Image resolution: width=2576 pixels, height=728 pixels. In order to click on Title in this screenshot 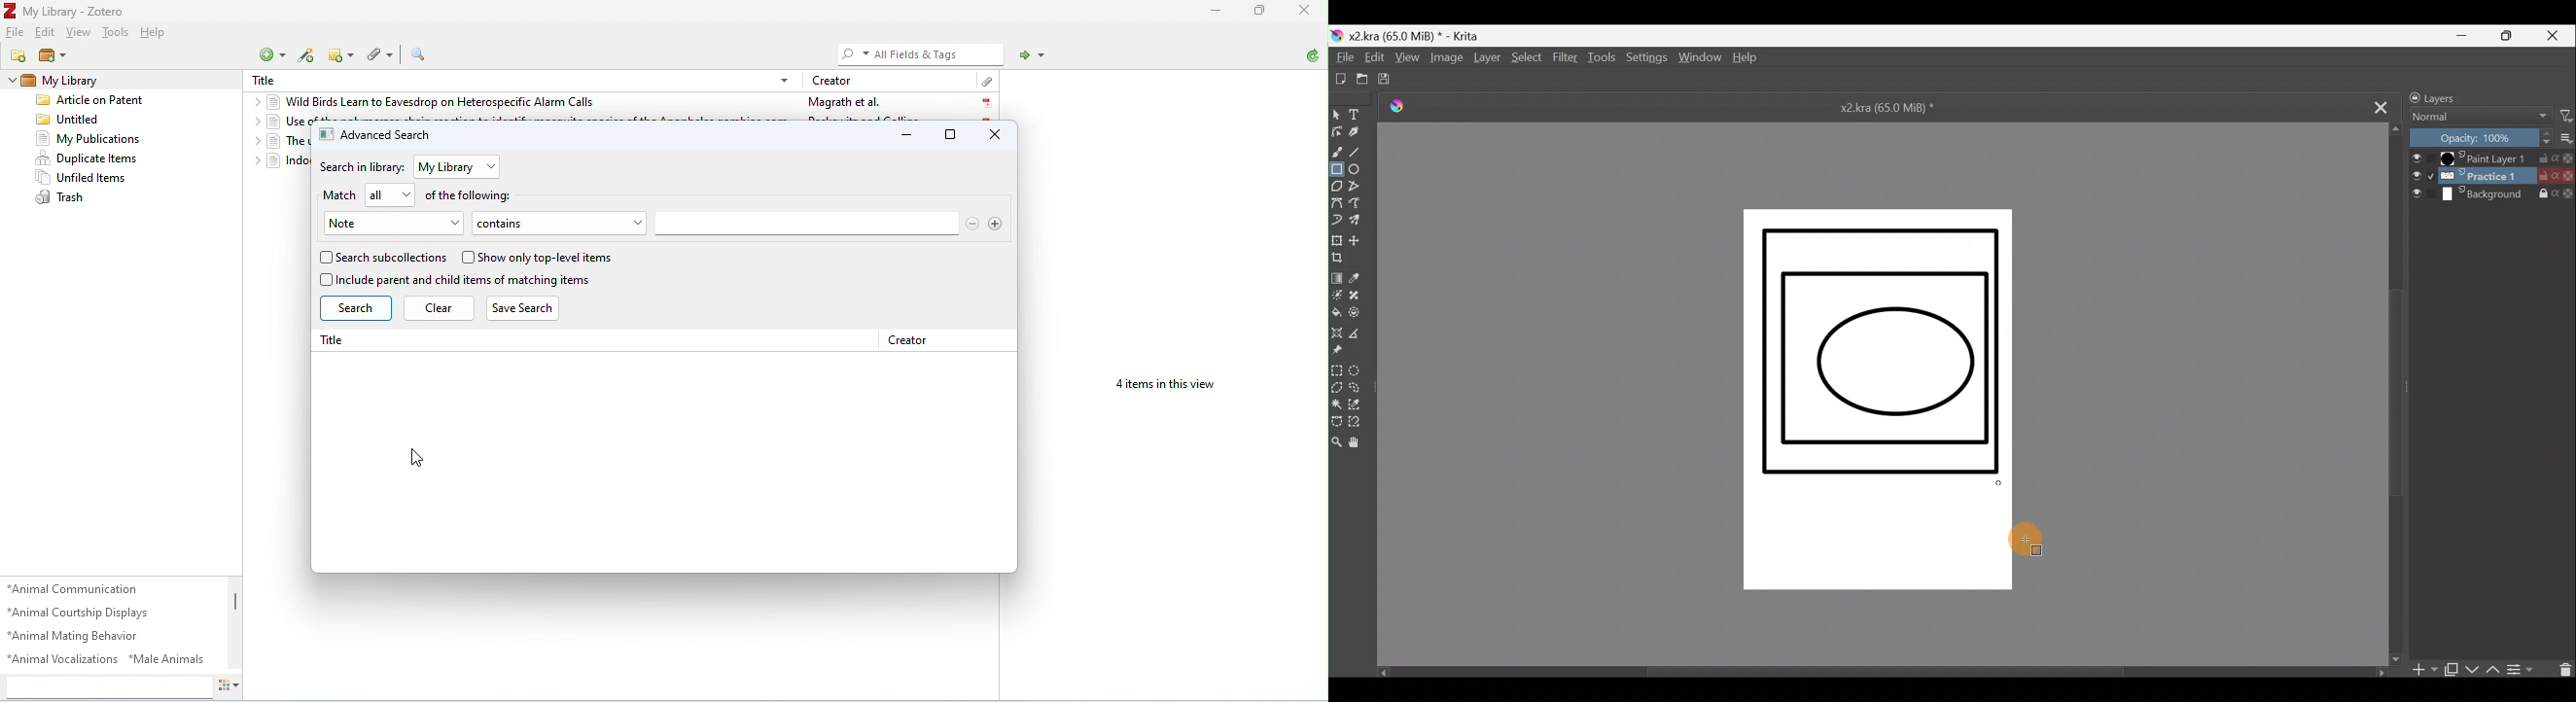, I will do `click(336, 341)`.